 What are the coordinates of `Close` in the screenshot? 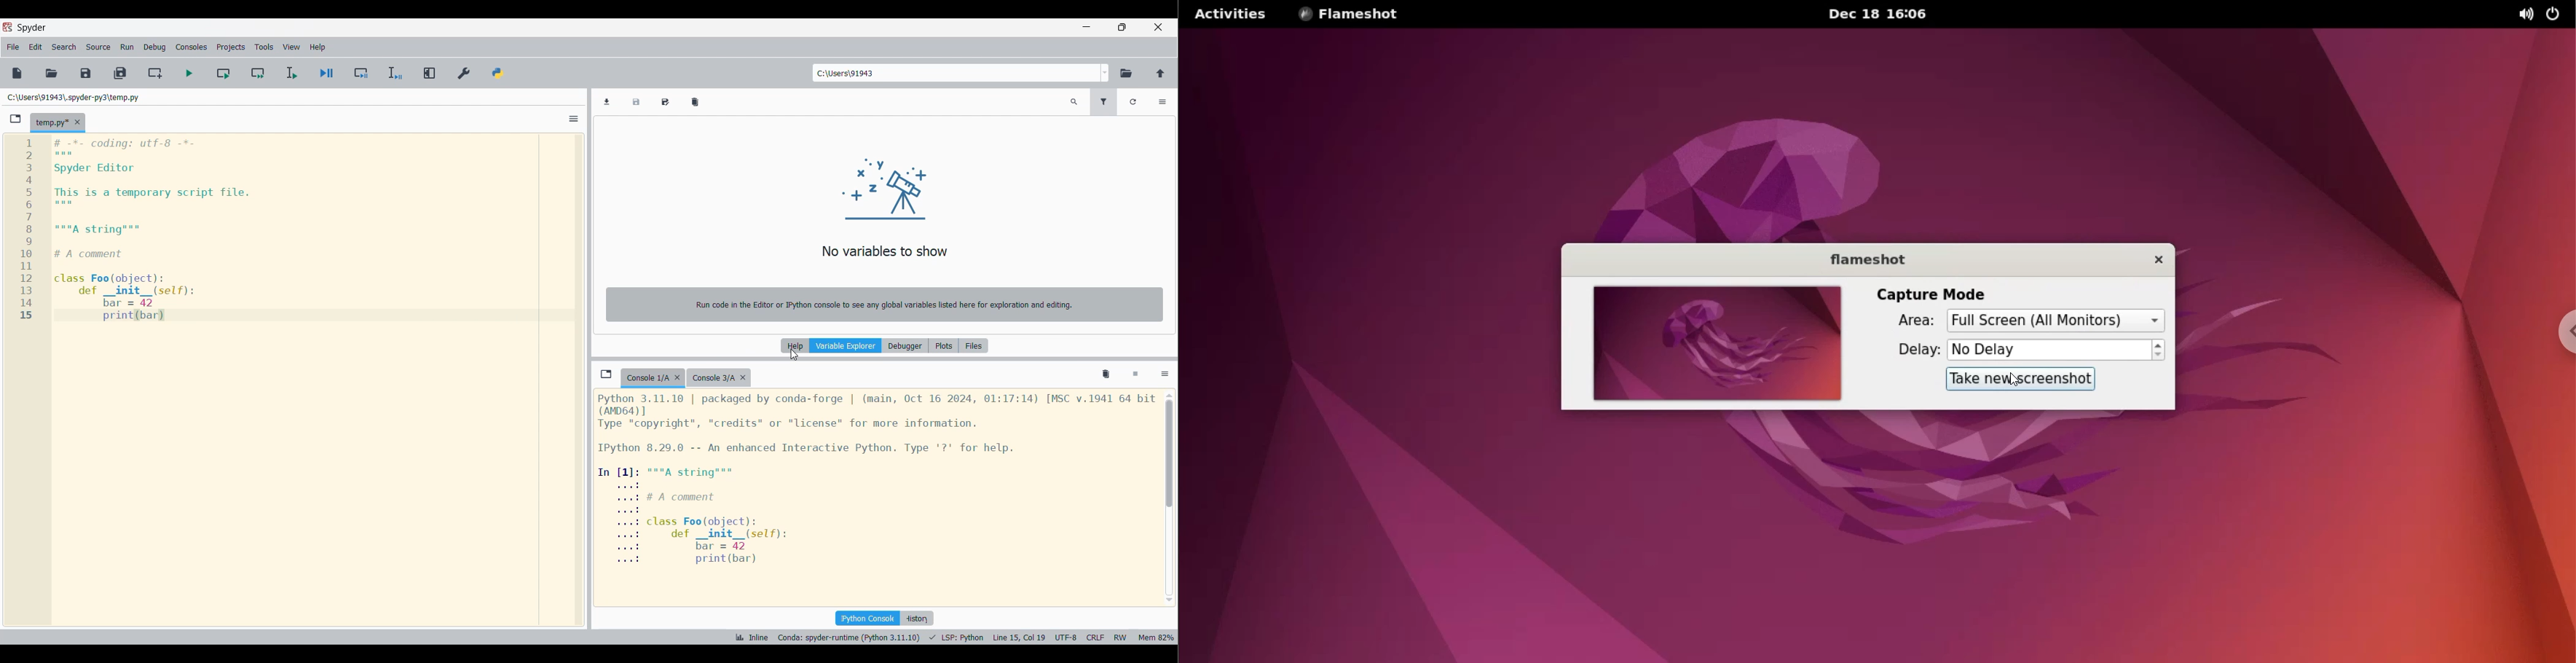 It's located at (77, 122).